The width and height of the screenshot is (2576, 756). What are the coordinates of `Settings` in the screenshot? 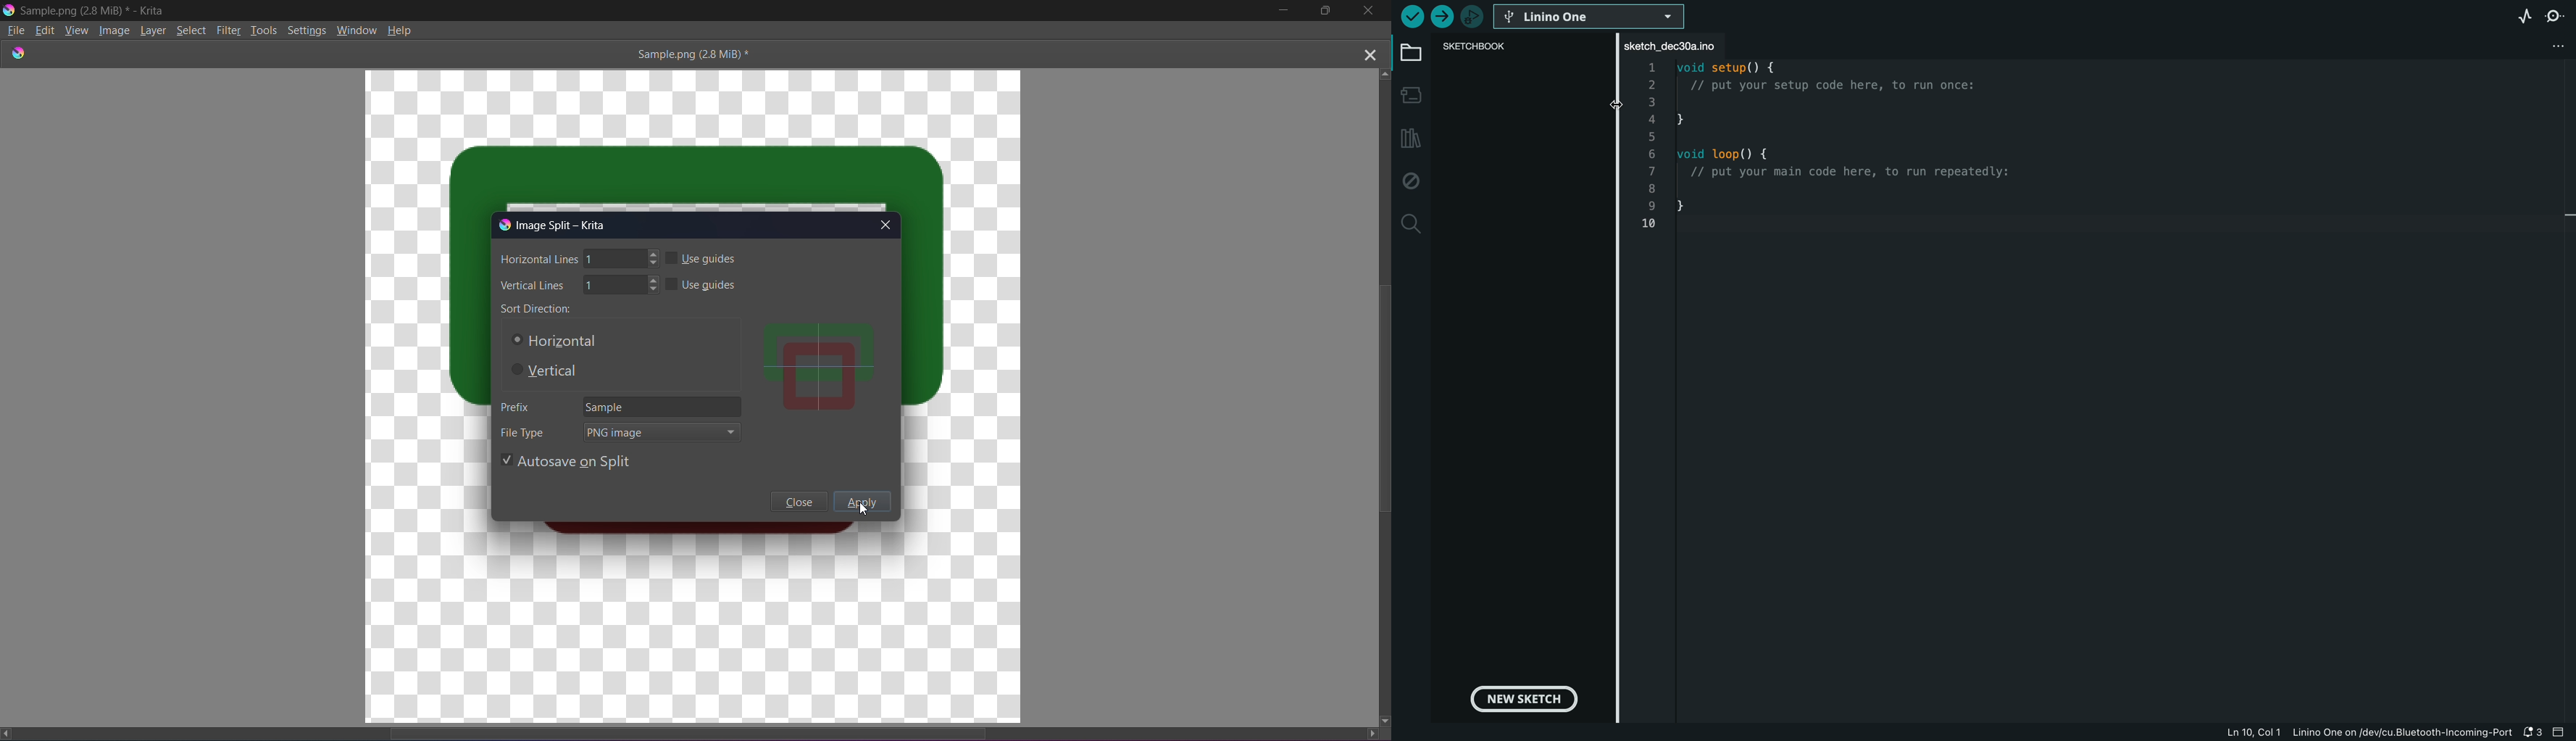 It's located at (307, 29).